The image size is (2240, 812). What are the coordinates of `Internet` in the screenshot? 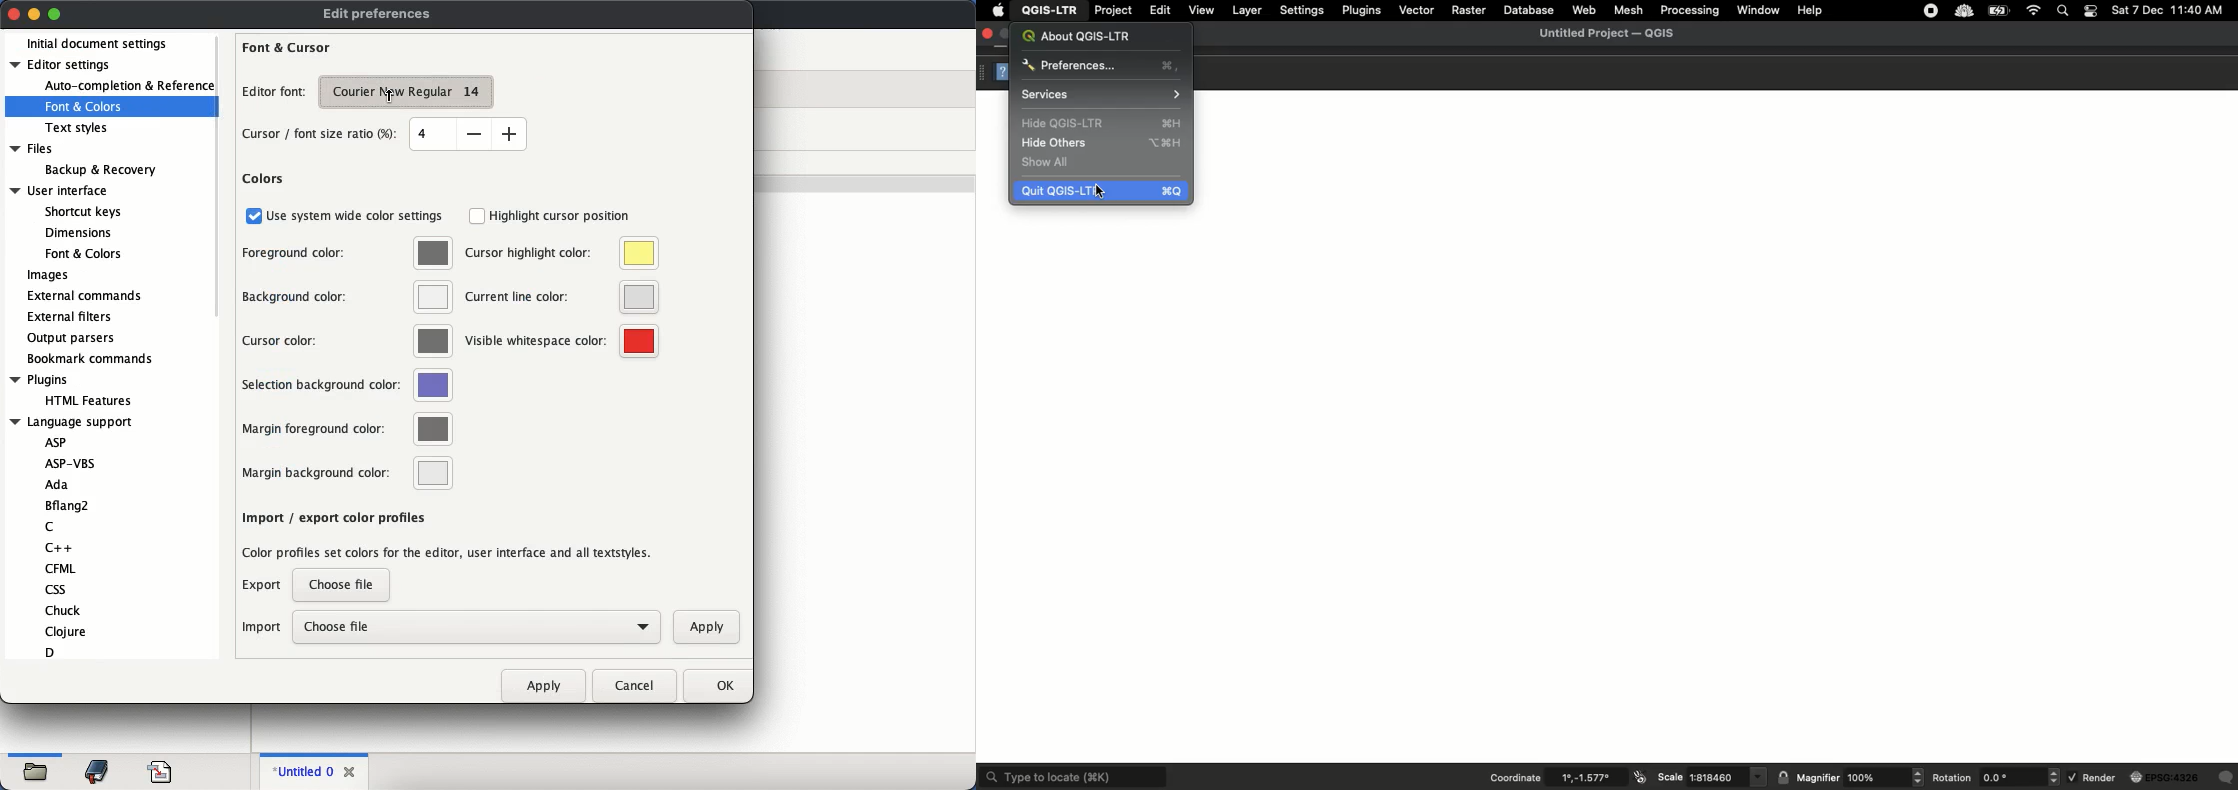 It's located at (2035, 11).